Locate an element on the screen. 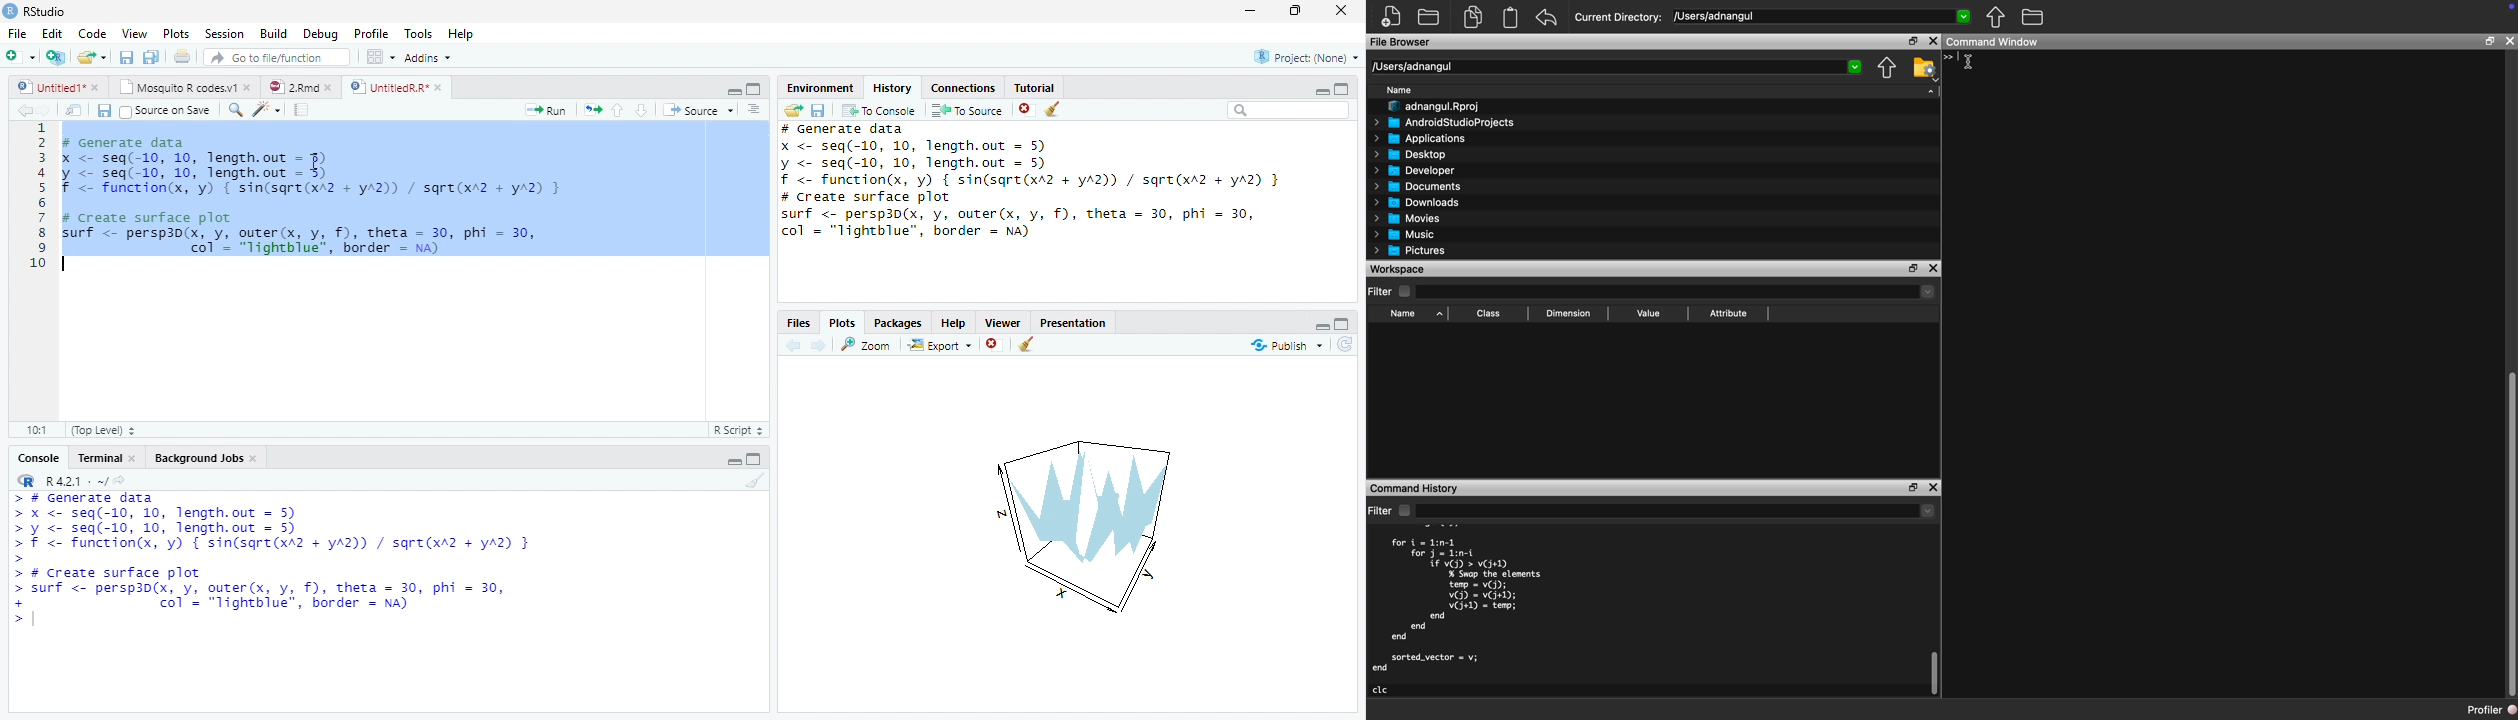 This screenshot has height=728, width=2520. Close is located at coordinates (133, 458).